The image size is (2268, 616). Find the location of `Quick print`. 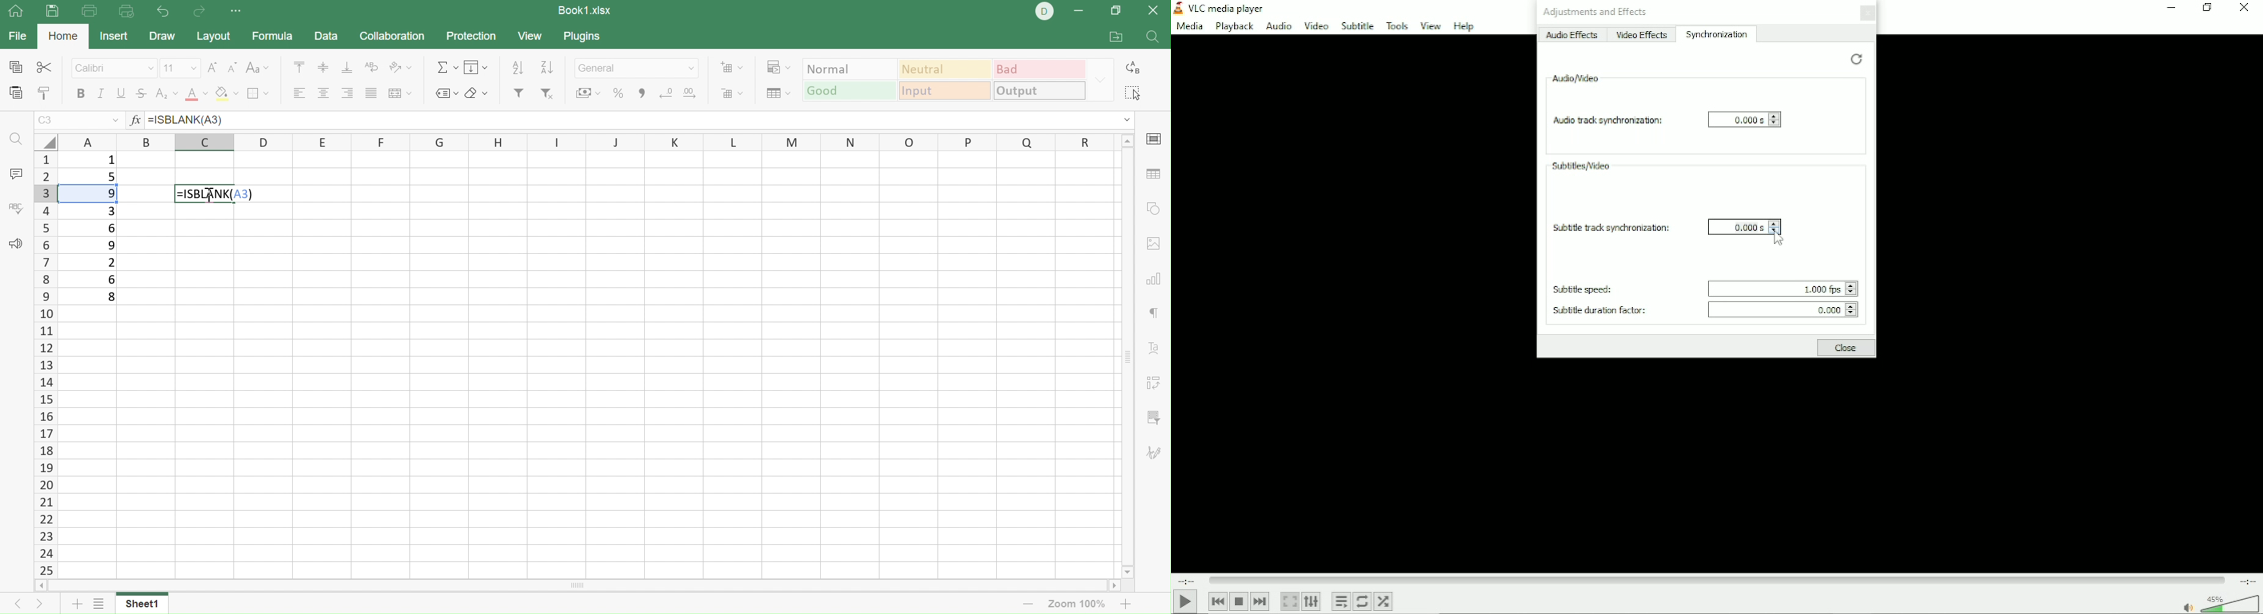

Quick print is located at coordinates (127, 12).